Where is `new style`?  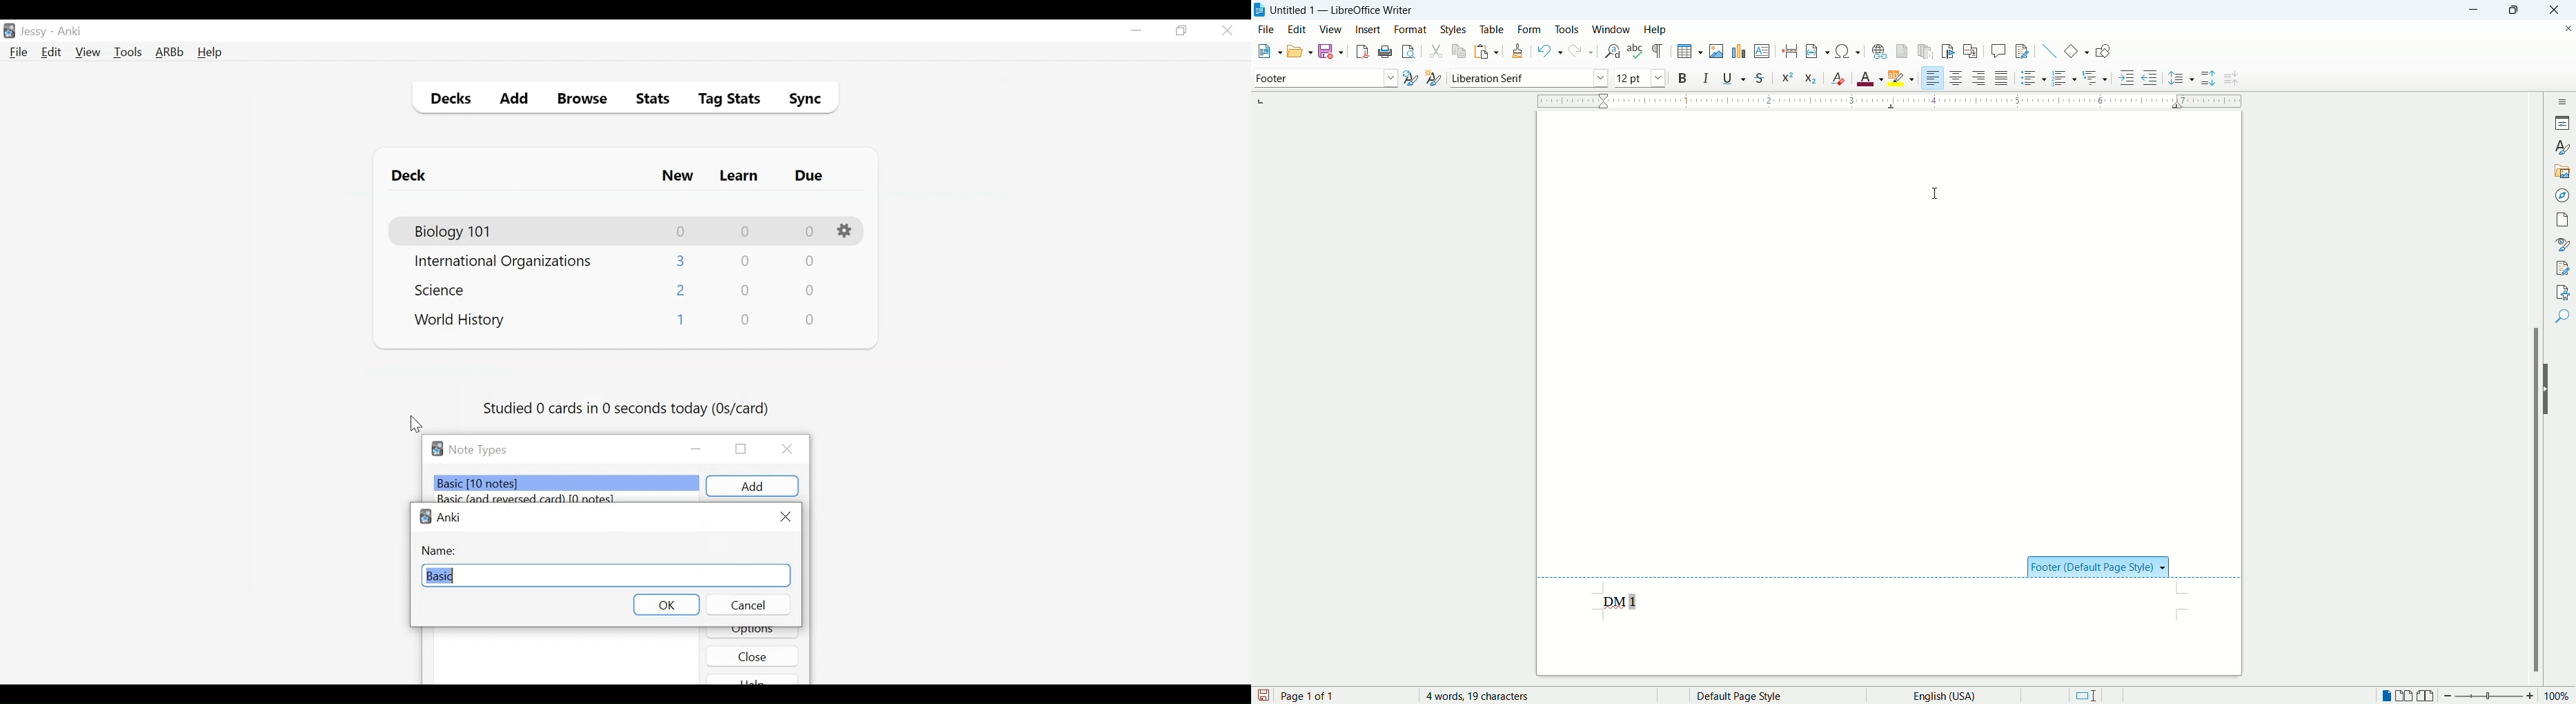
new style is located at coordinates (1433, 78).